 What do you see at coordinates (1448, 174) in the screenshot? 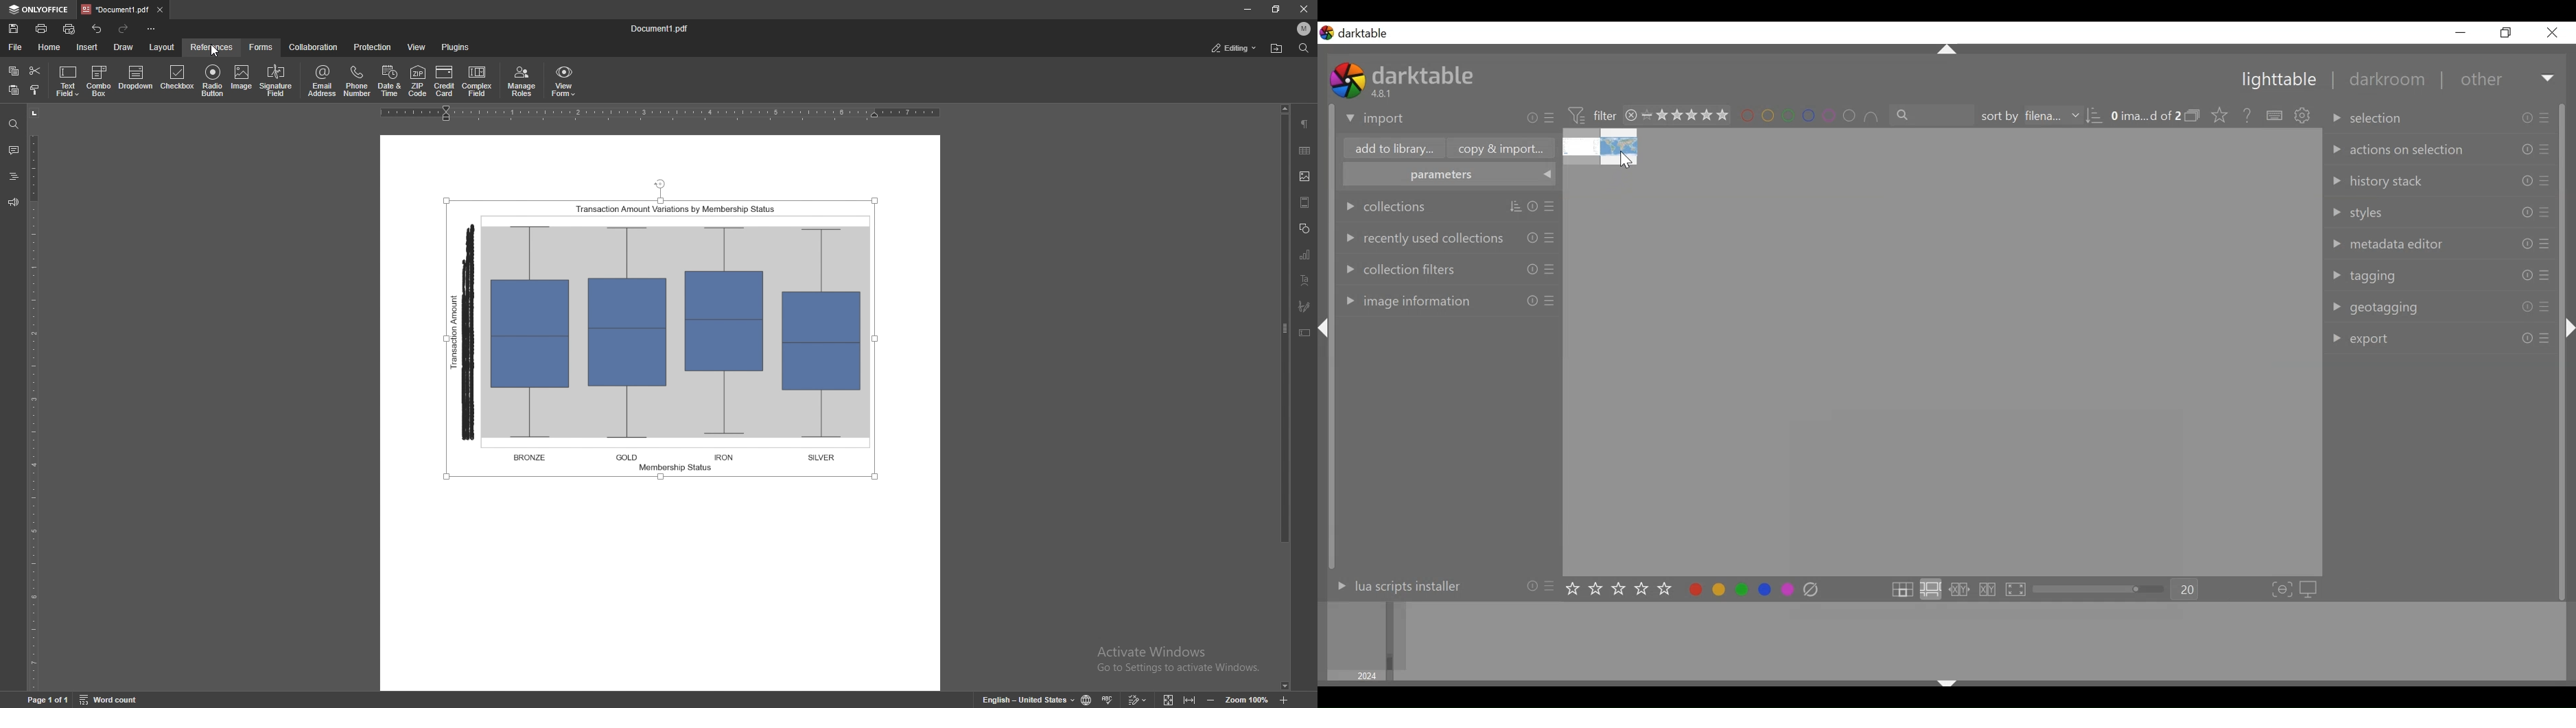
I see `parameters` at bounding box center [1448, 174].